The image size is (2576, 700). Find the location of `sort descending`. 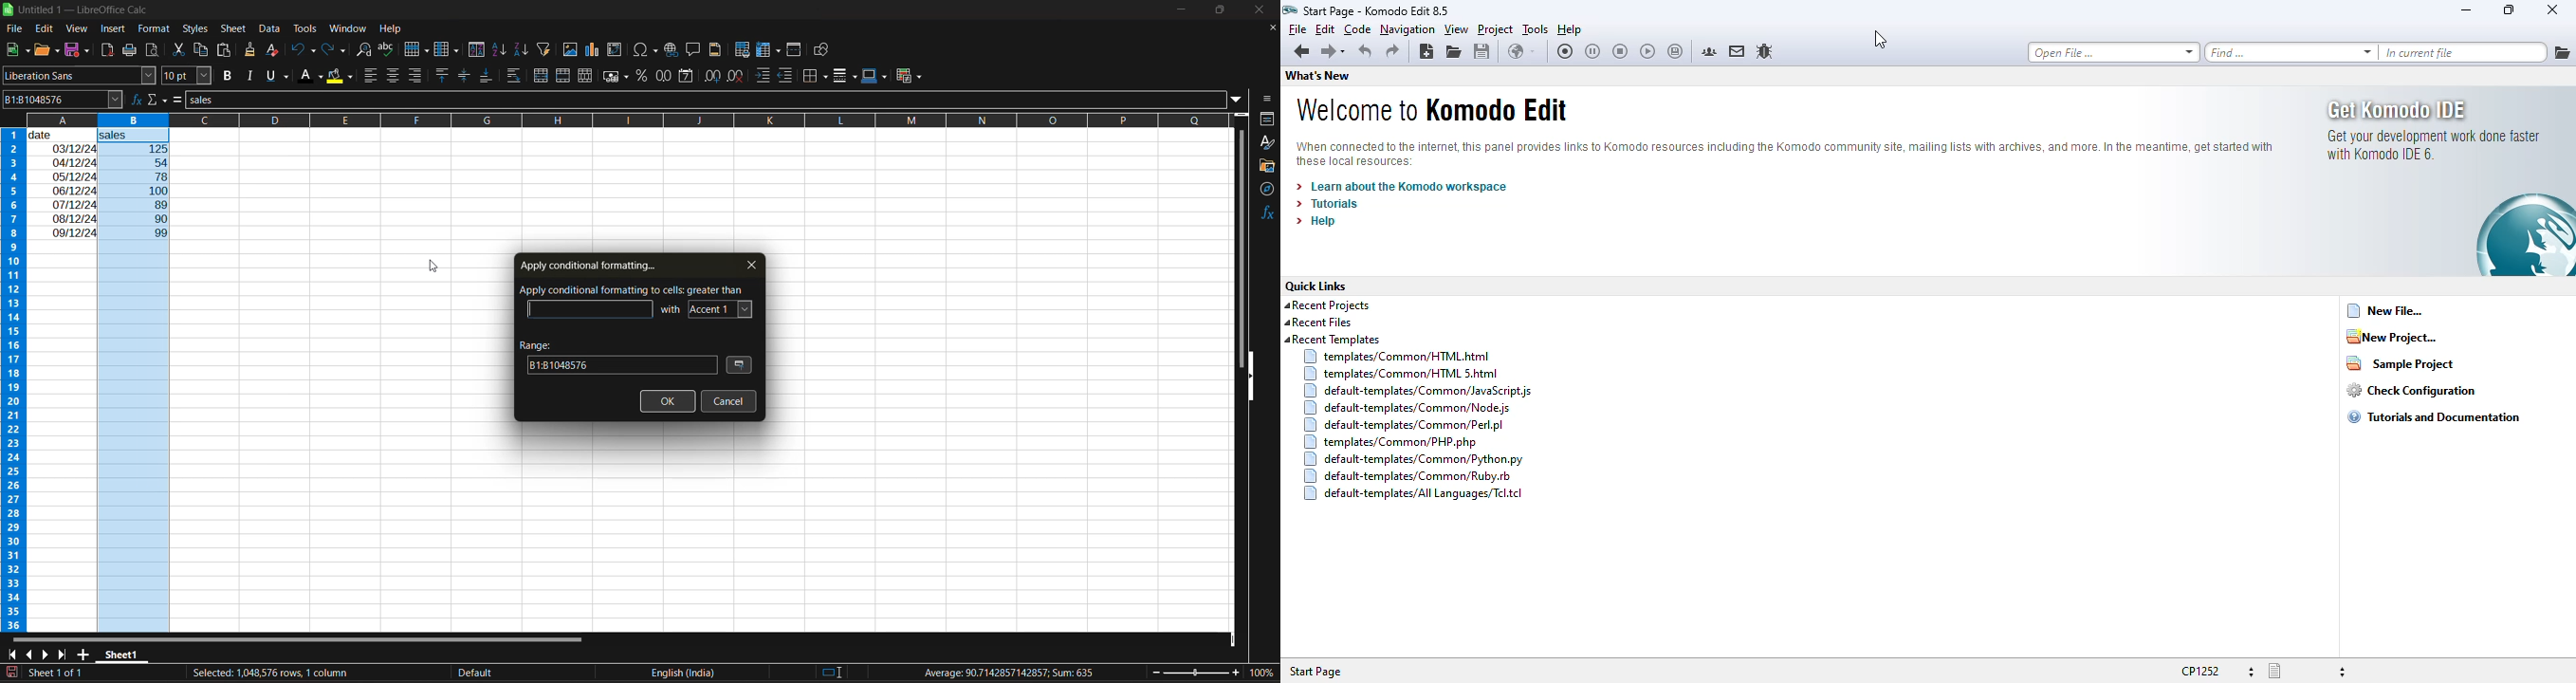

sort descending is located at coordinates (522, 49).